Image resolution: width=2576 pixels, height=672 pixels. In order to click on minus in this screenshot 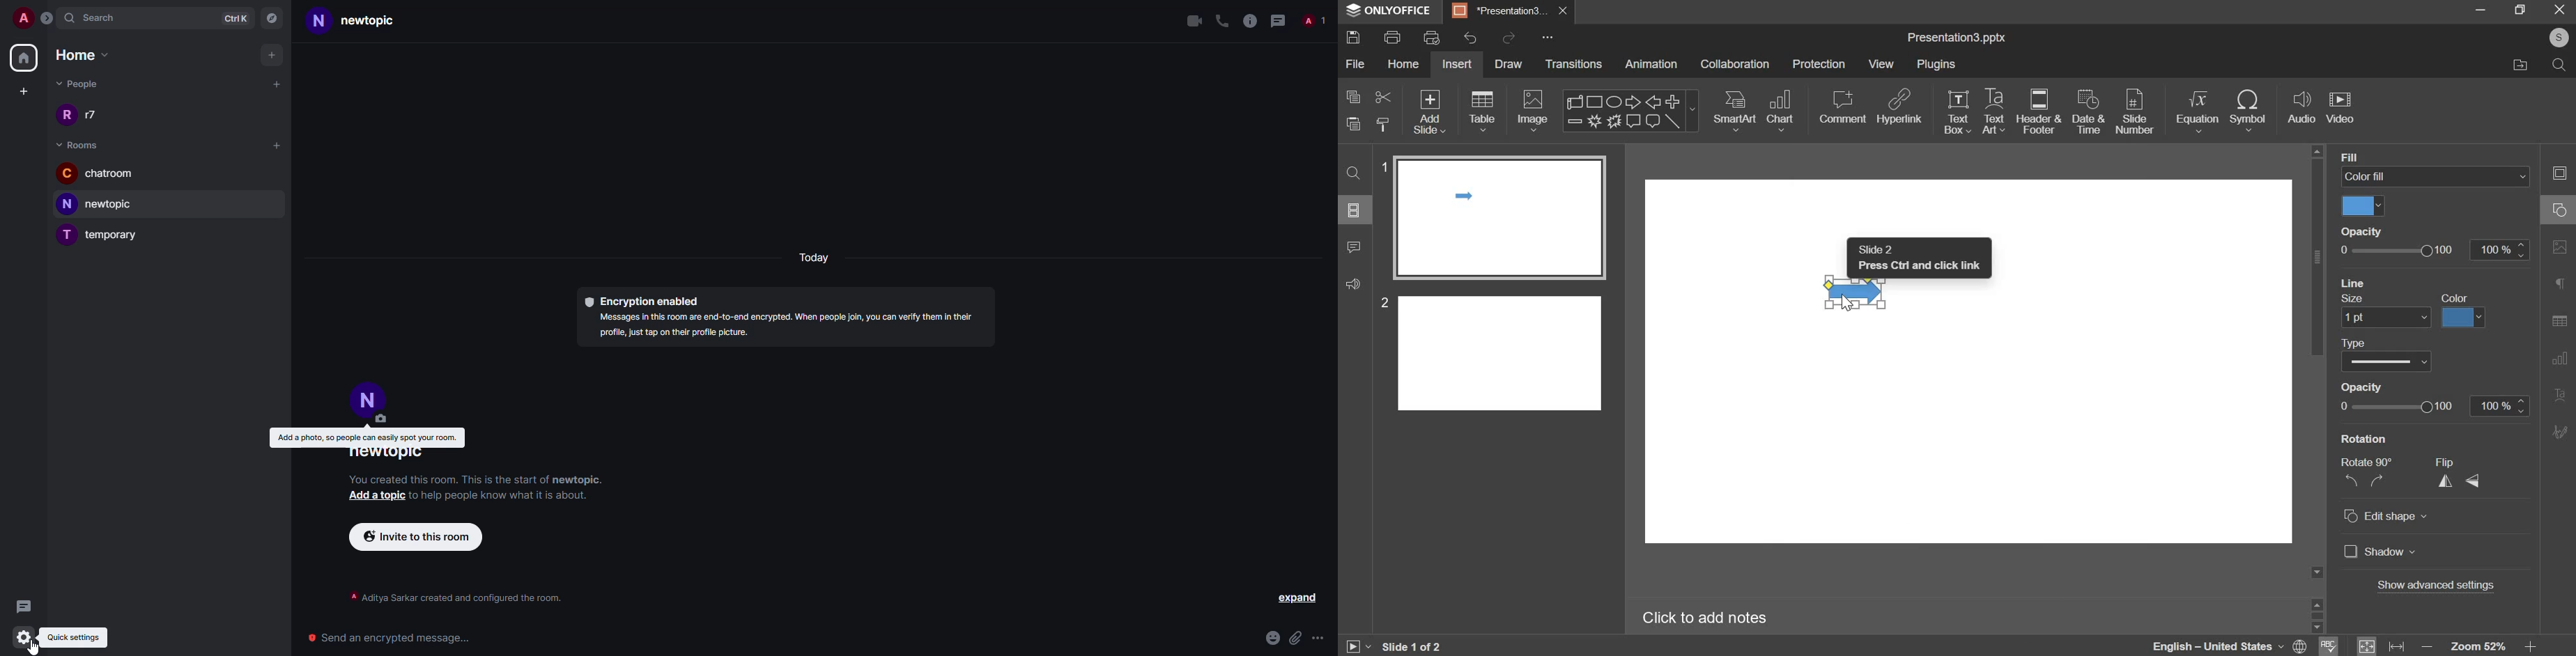, I will do `click(1574, 121)`.